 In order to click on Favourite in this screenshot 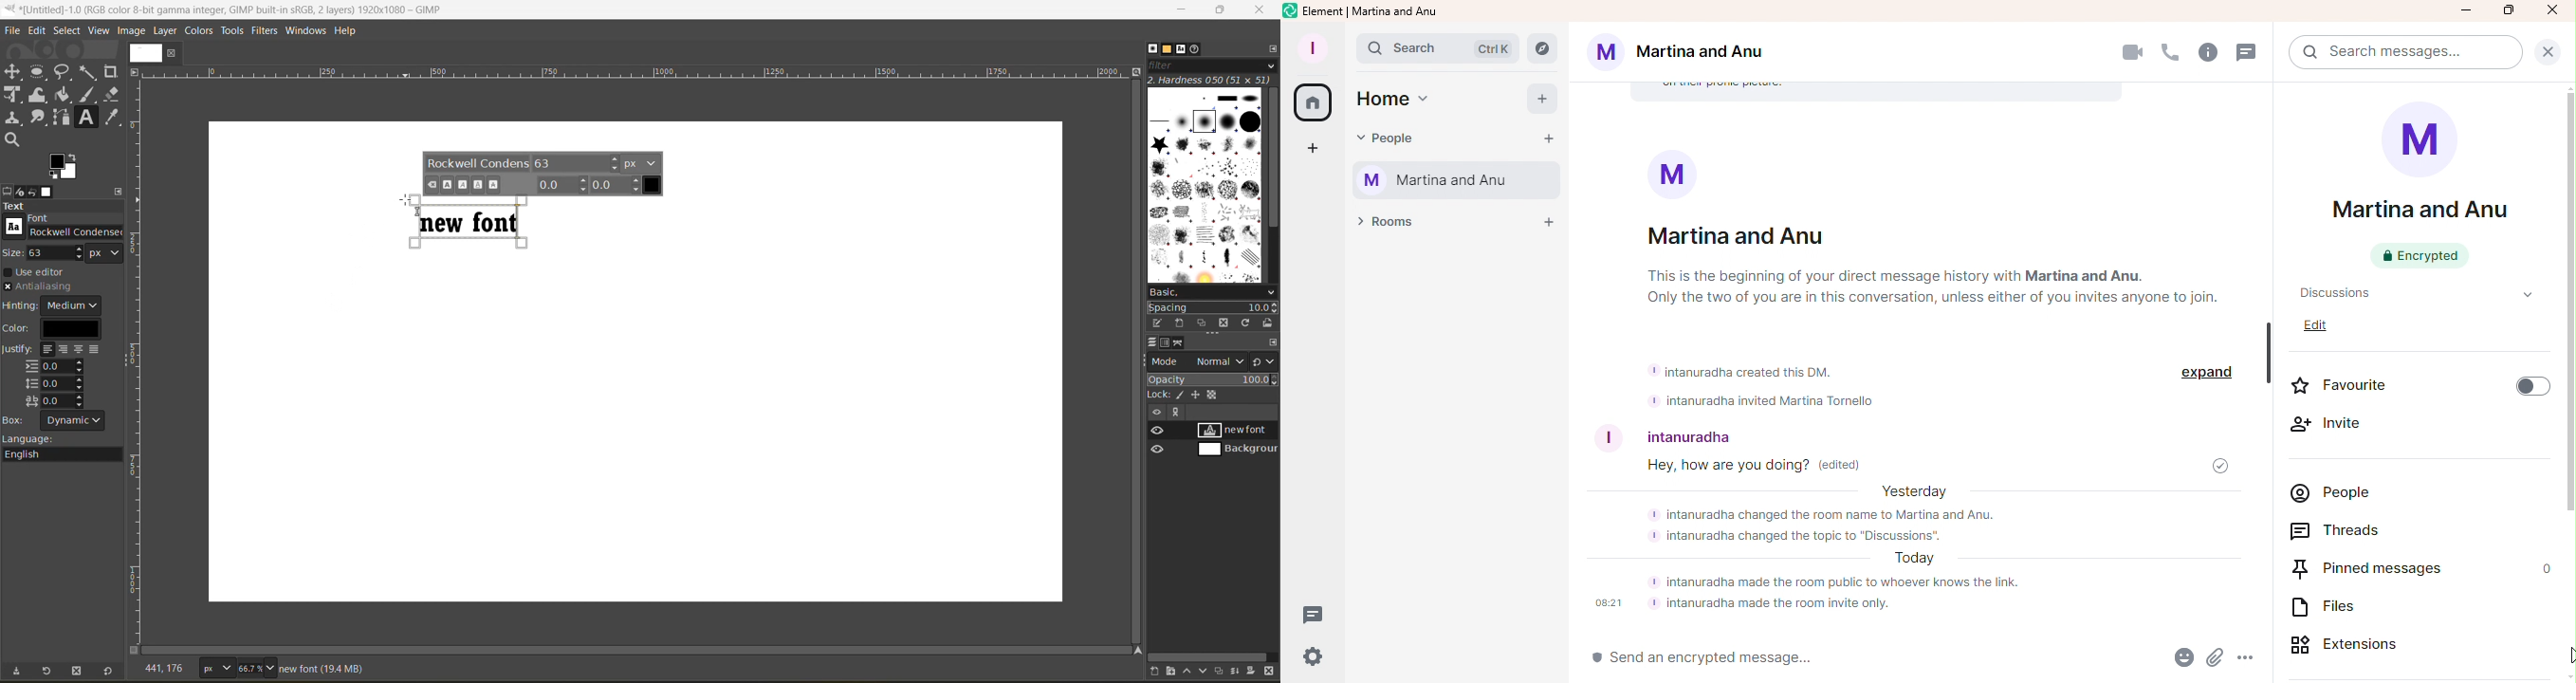, I will do `click(2422, 386)`.